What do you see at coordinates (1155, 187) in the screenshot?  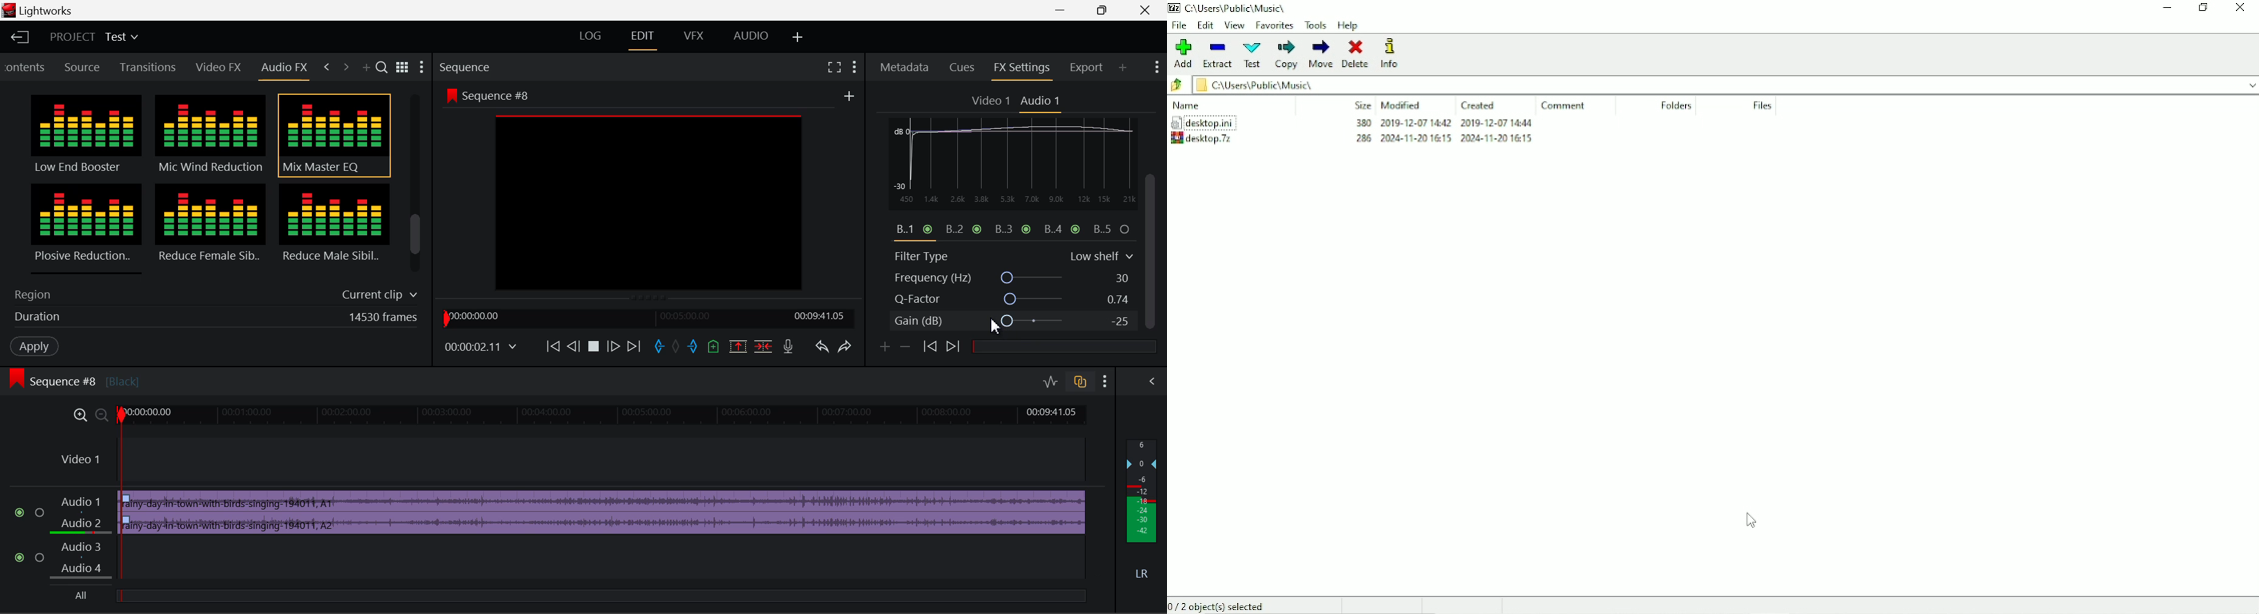 I see `MOUSE_DOWN Cursor Position` at bounding box center [1155, 187].